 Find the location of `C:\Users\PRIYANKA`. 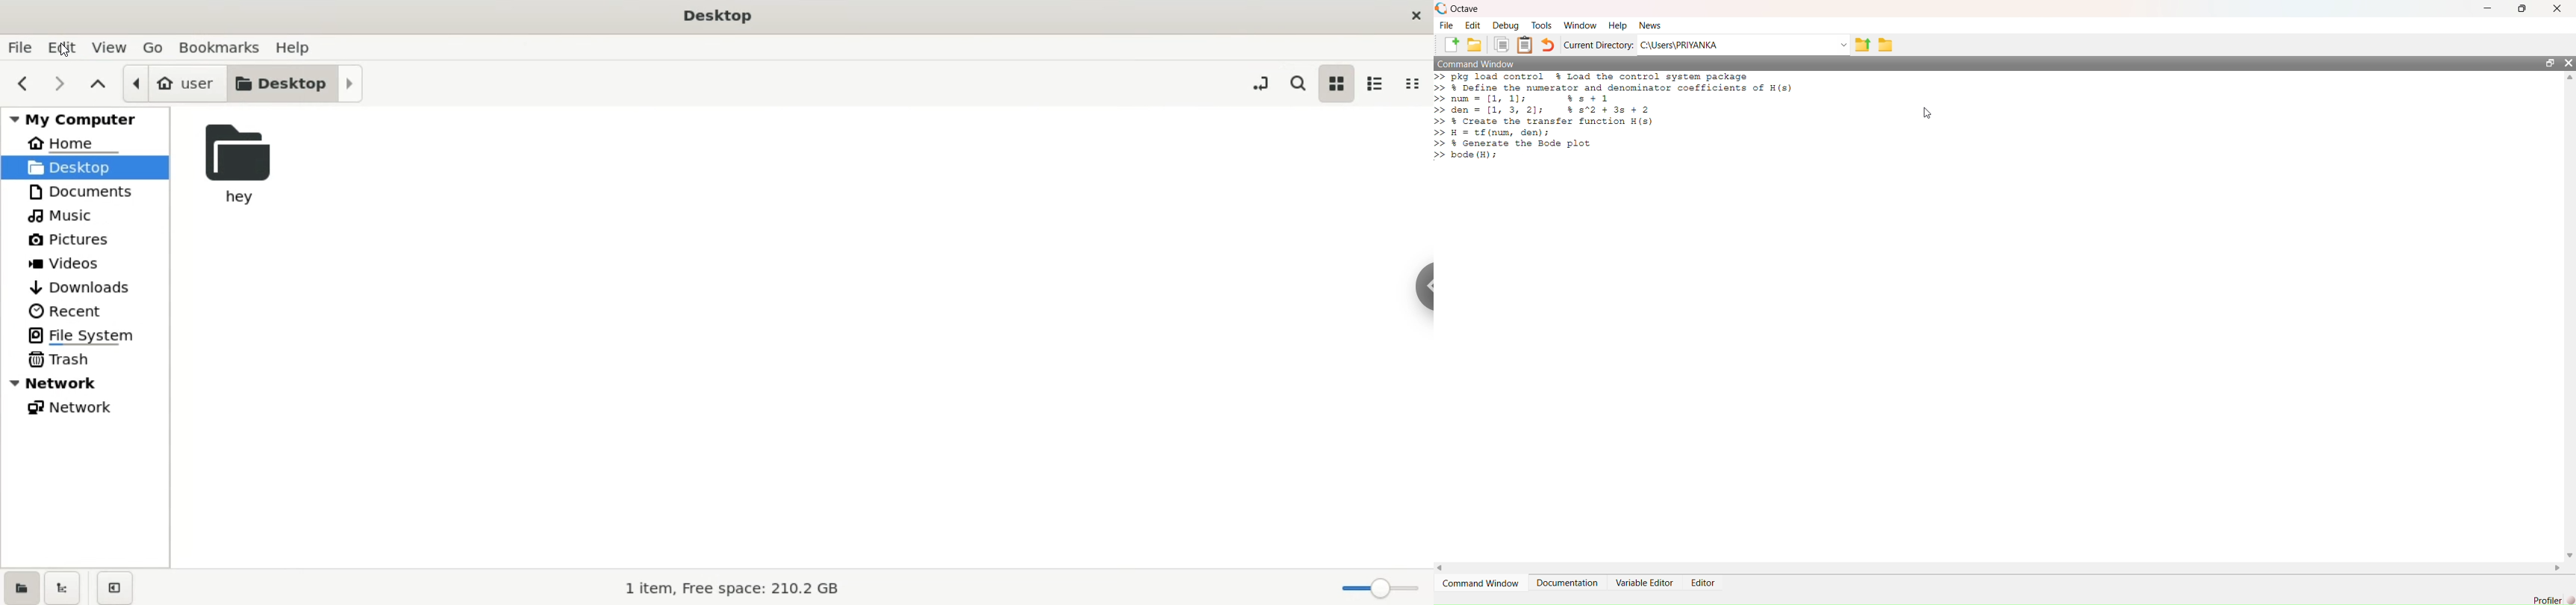

C:\Users\PRIYANKA is located at coordinates (1737, 45).